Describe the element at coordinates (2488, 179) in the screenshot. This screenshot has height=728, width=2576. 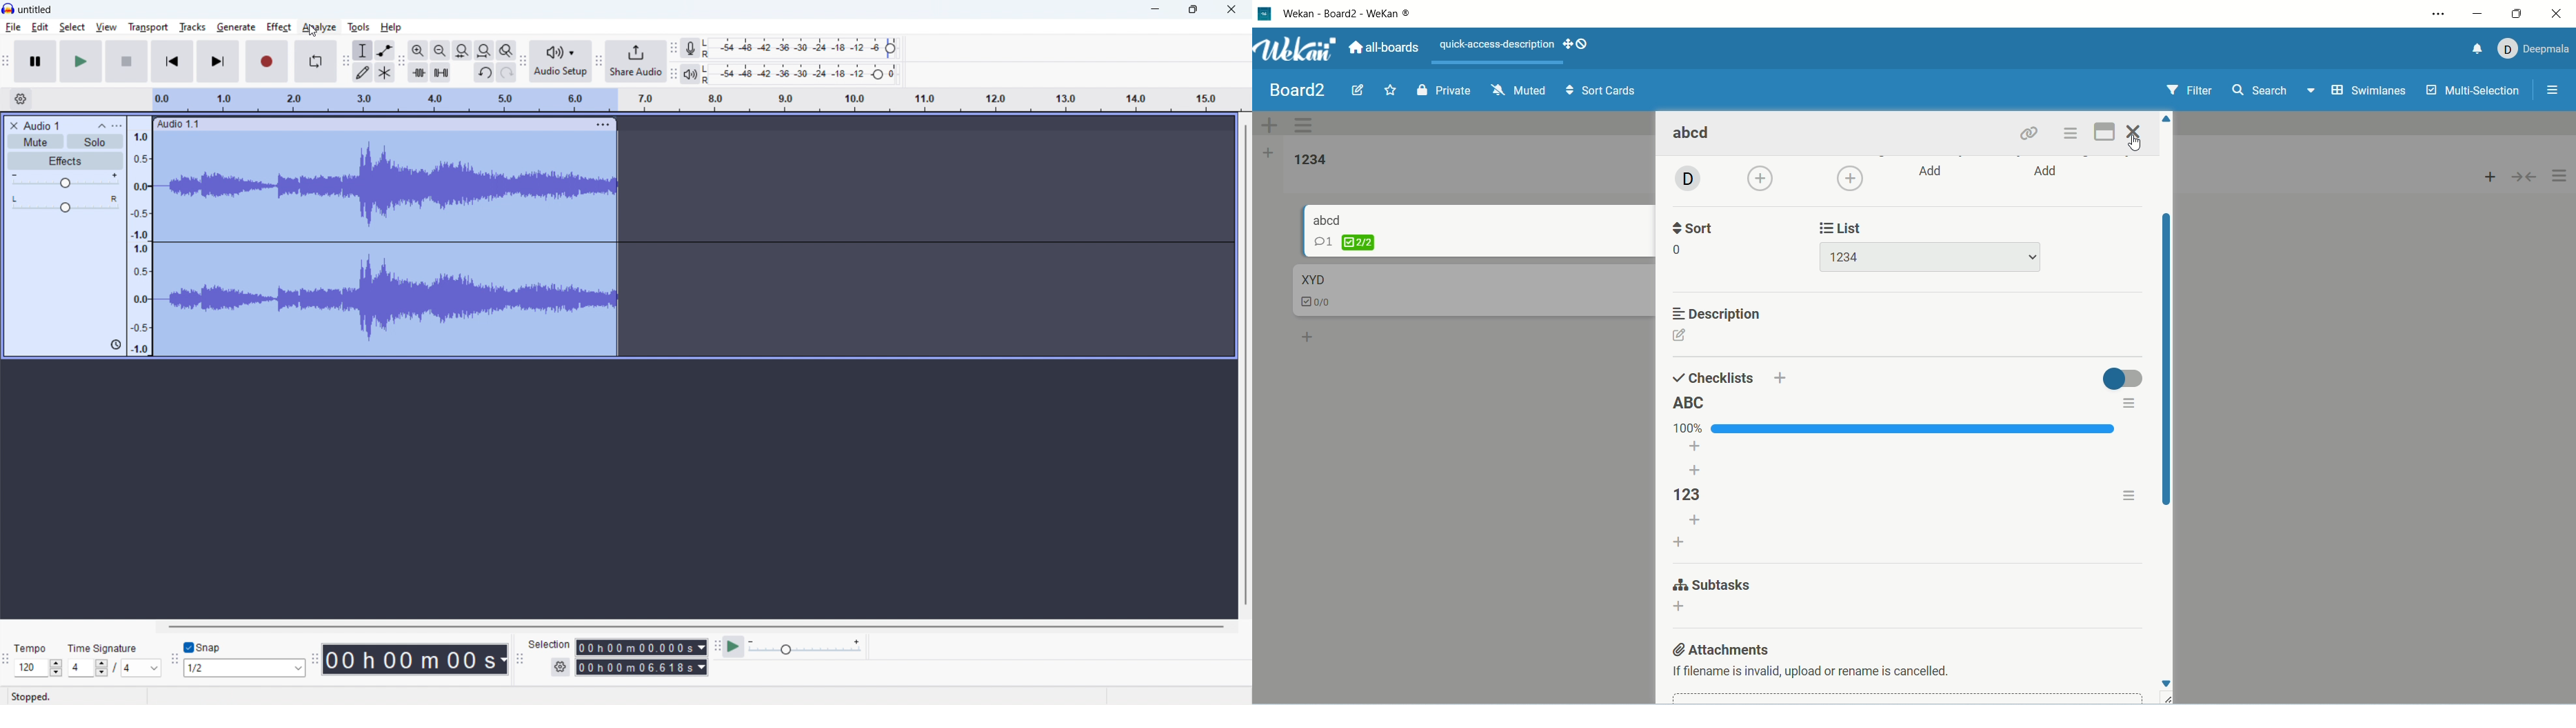
I see `add` at that location.